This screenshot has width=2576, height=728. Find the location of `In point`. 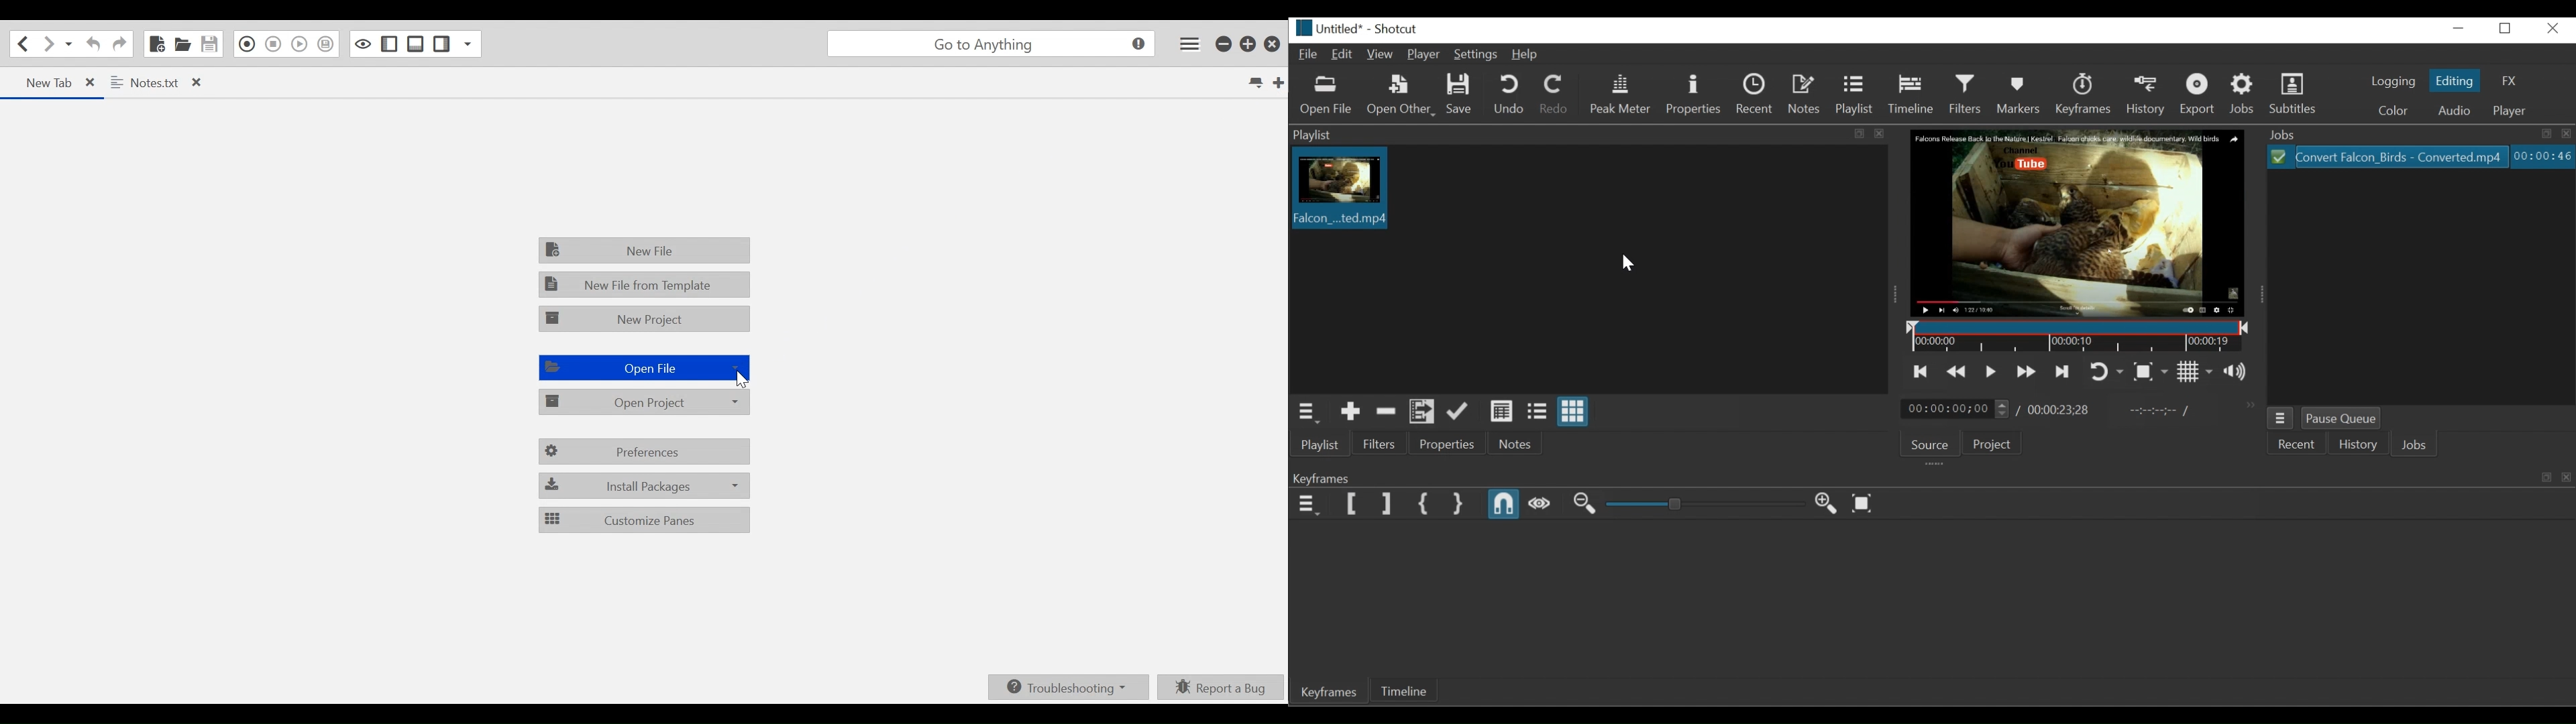

In point is located at coordinates (2160, 411).